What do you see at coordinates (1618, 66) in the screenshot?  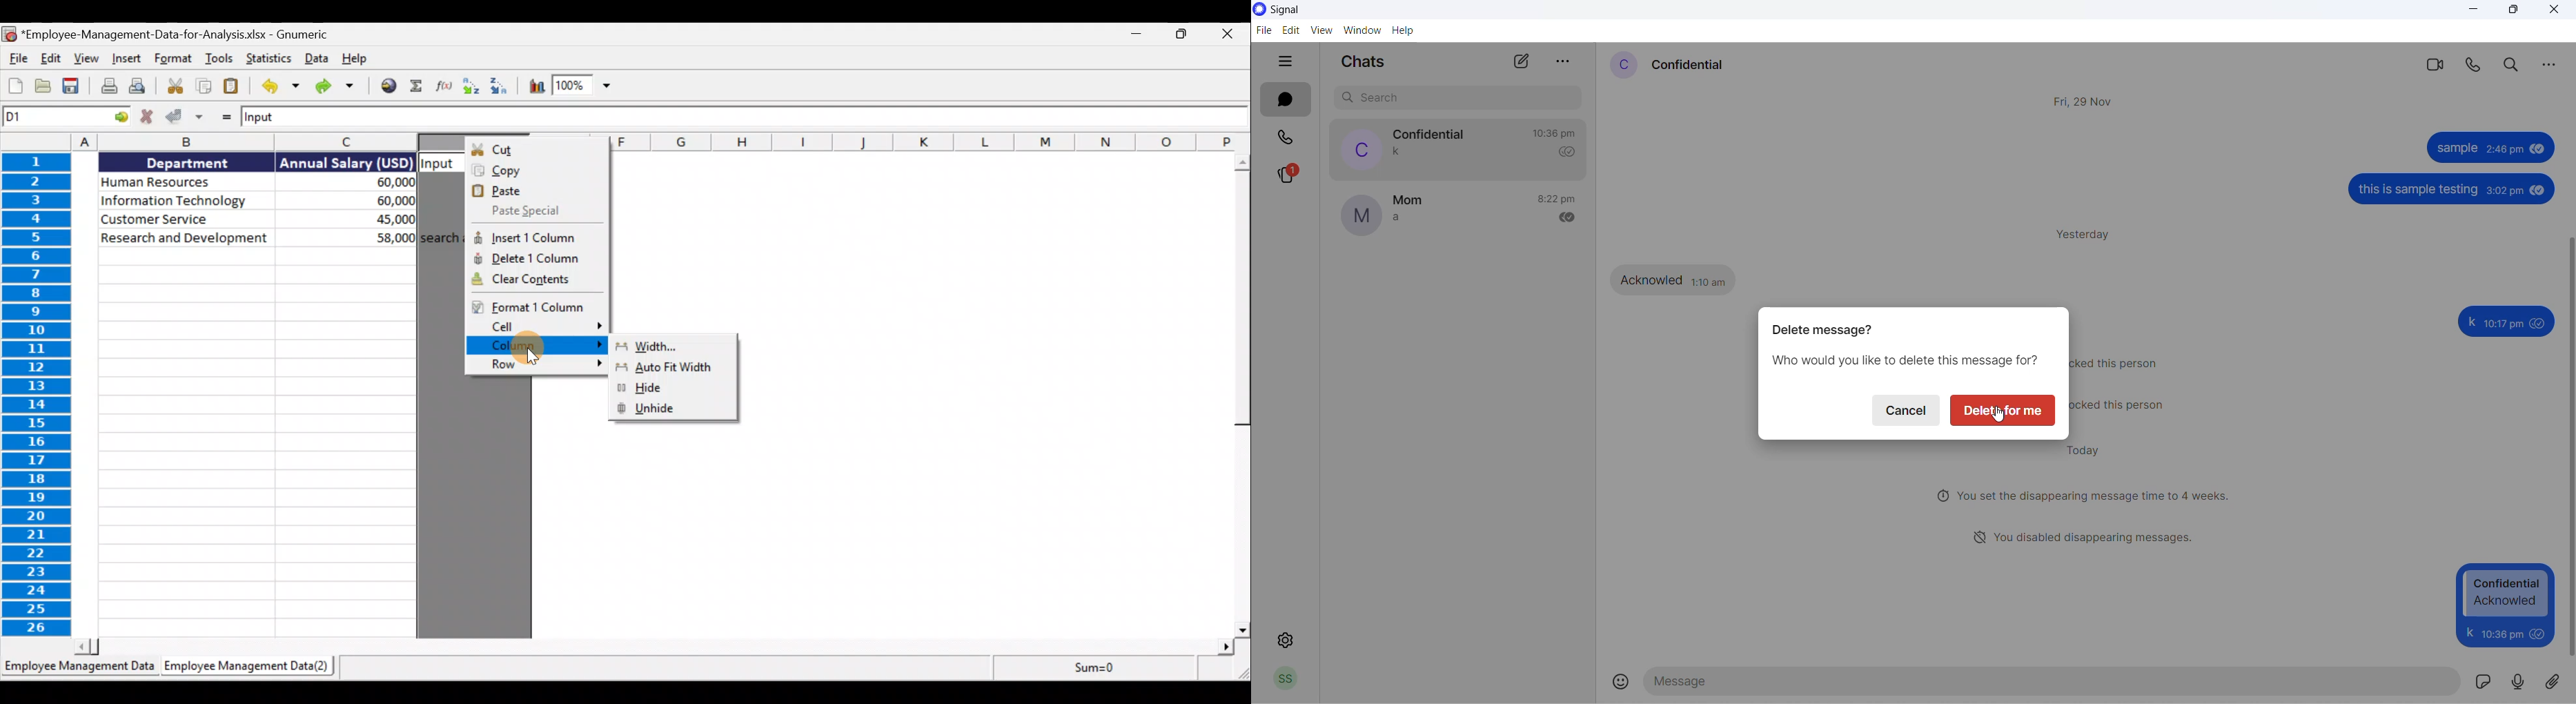 I see `profile picture` at bounding box center [1618, 66].